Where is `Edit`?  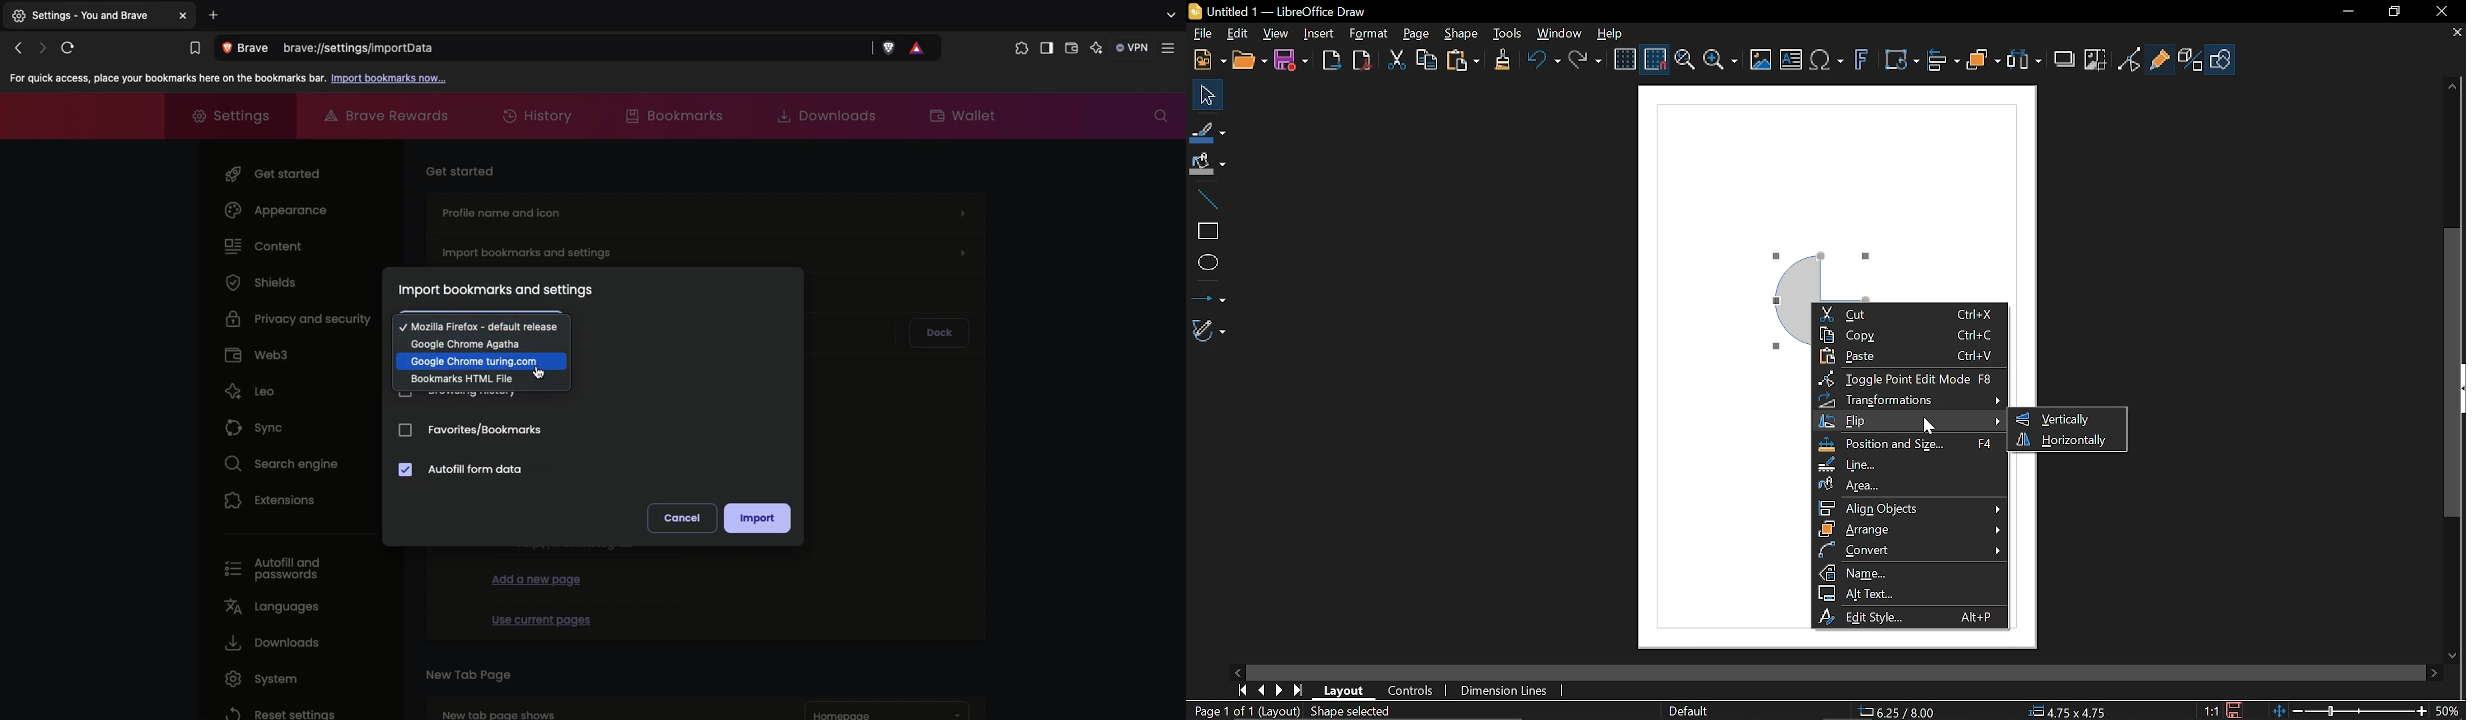 Edit is located at coordinates (1234, 35).